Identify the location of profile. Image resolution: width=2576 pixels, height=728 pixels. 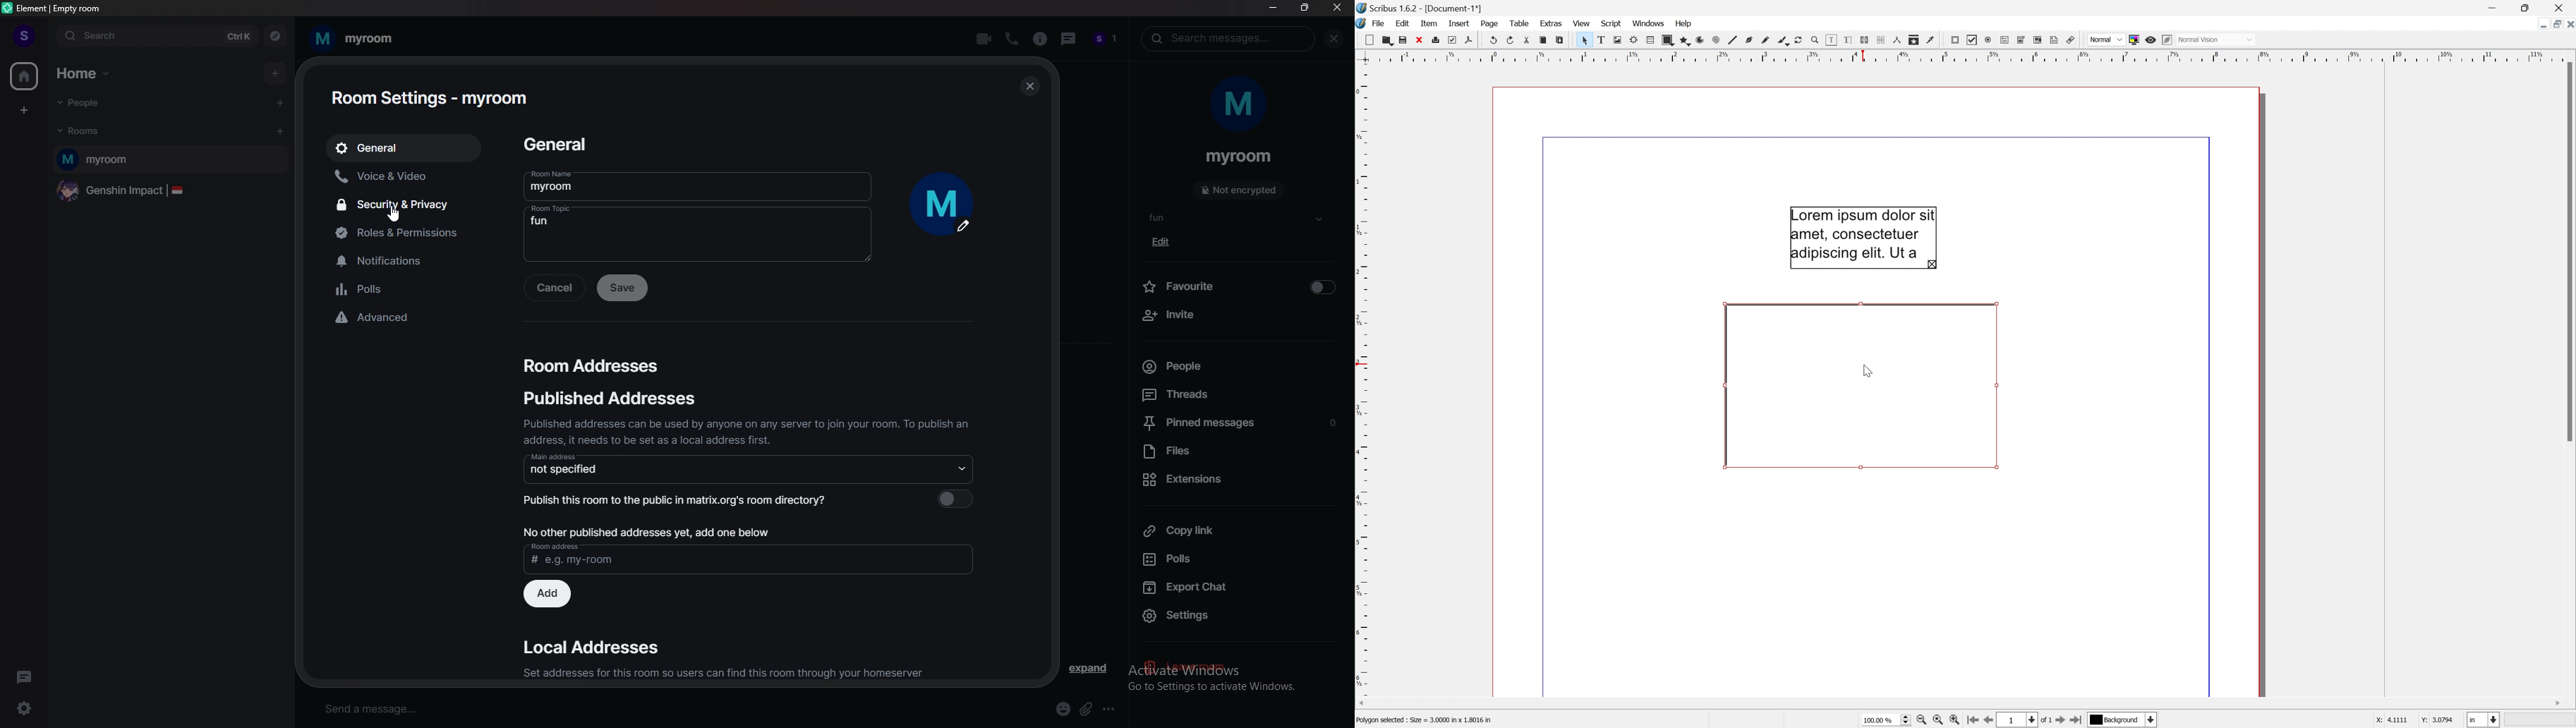
(20, 32).